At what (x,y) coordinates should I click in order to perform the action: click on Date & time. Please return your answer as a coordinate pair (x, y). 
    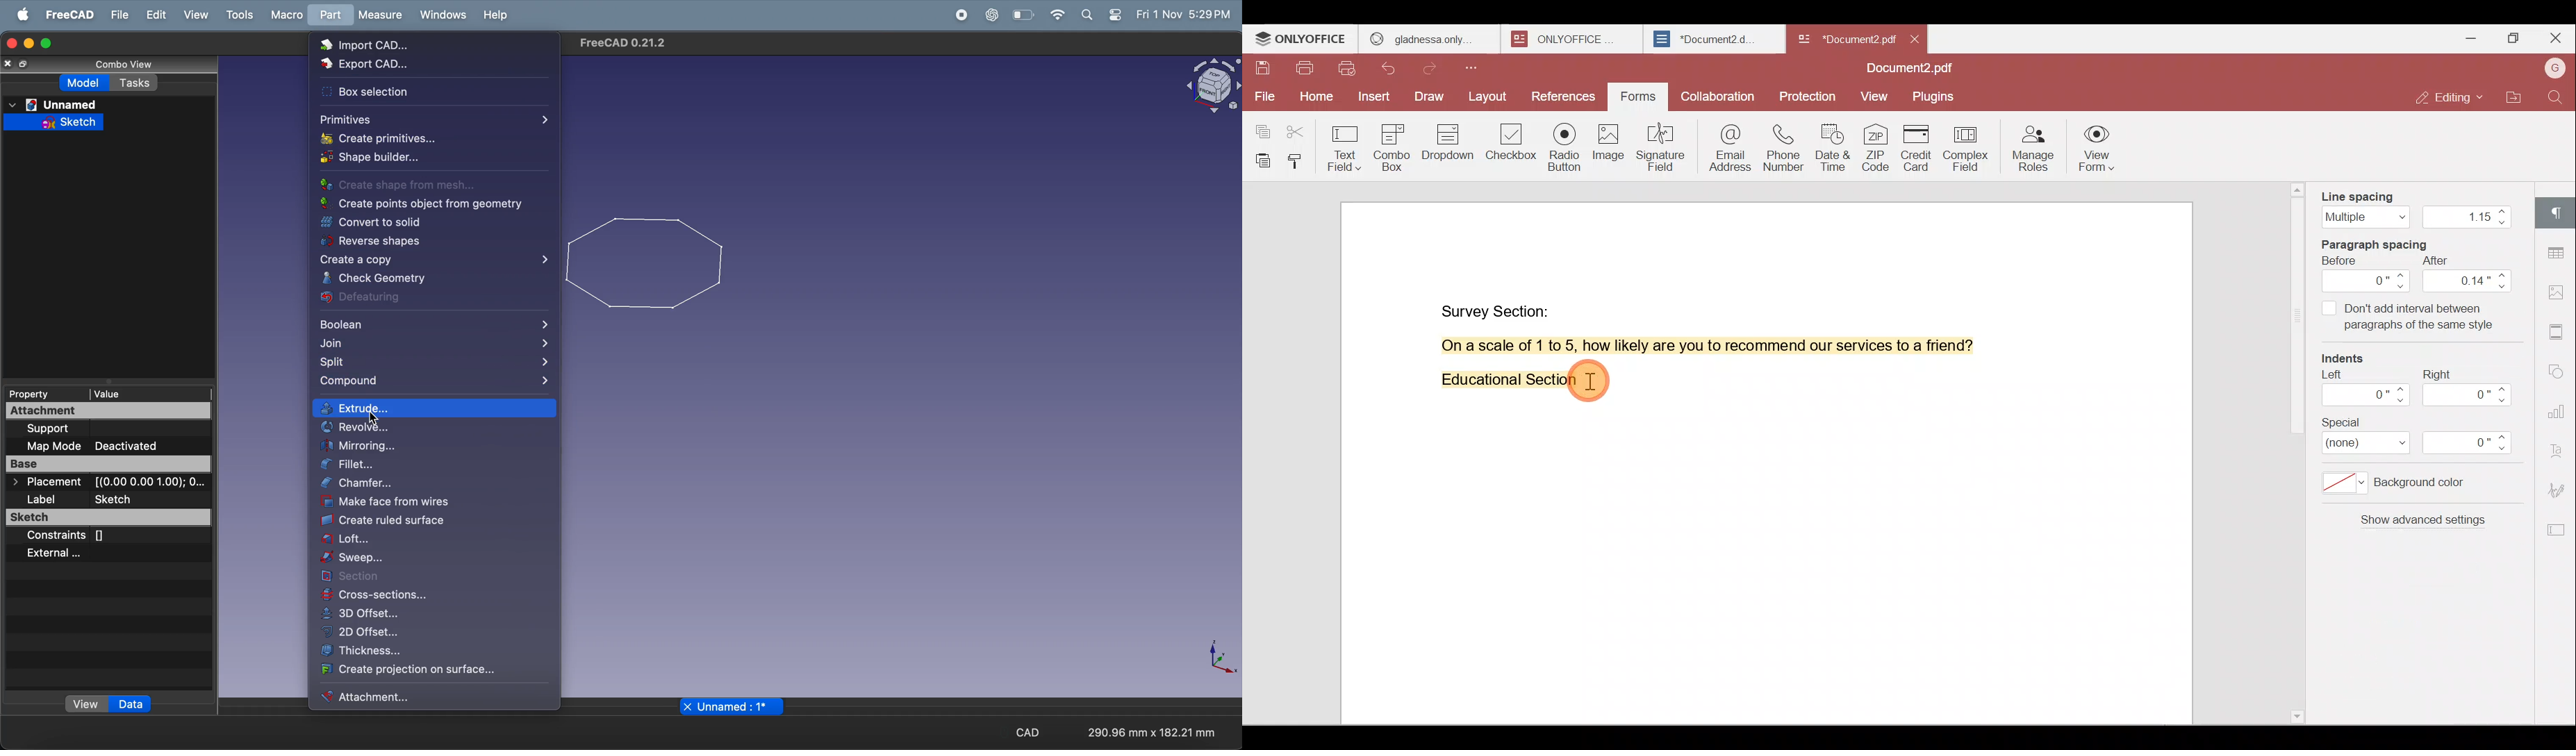
    Looking at the image, I should click on (1831, 144).